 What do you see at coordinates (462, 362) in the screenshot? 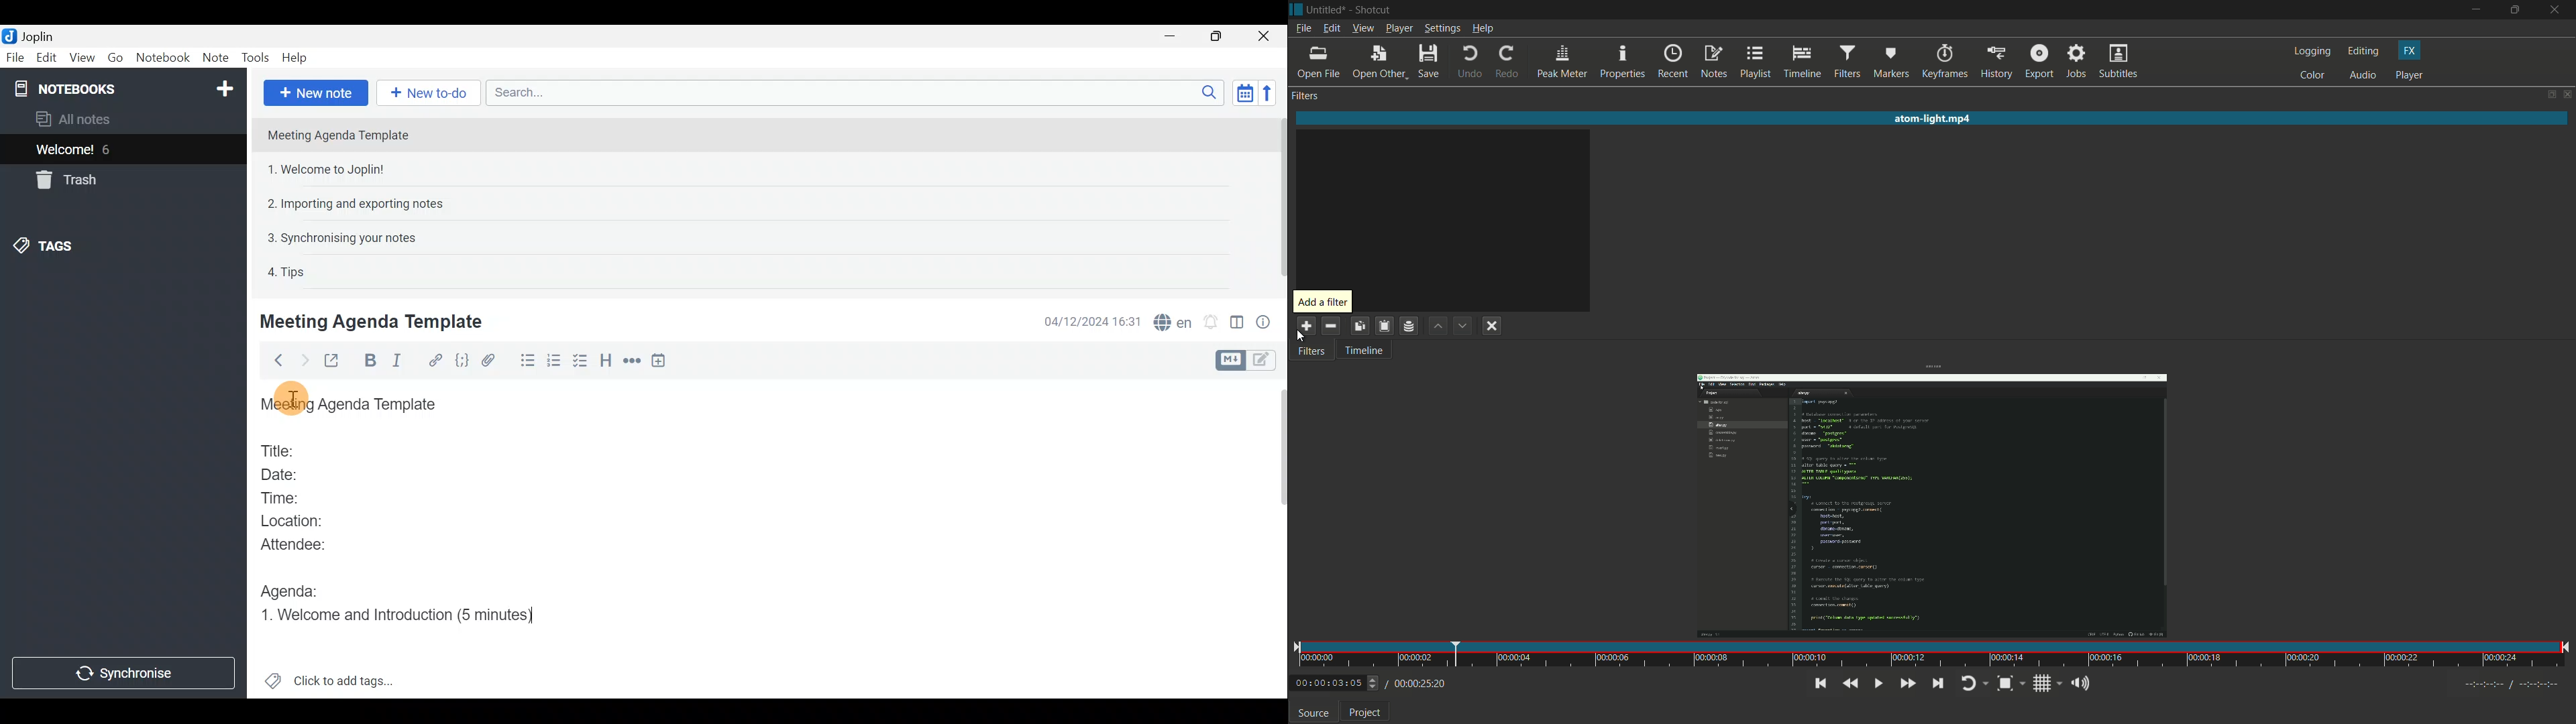
I see `Code` at bounding box center [462, 362].